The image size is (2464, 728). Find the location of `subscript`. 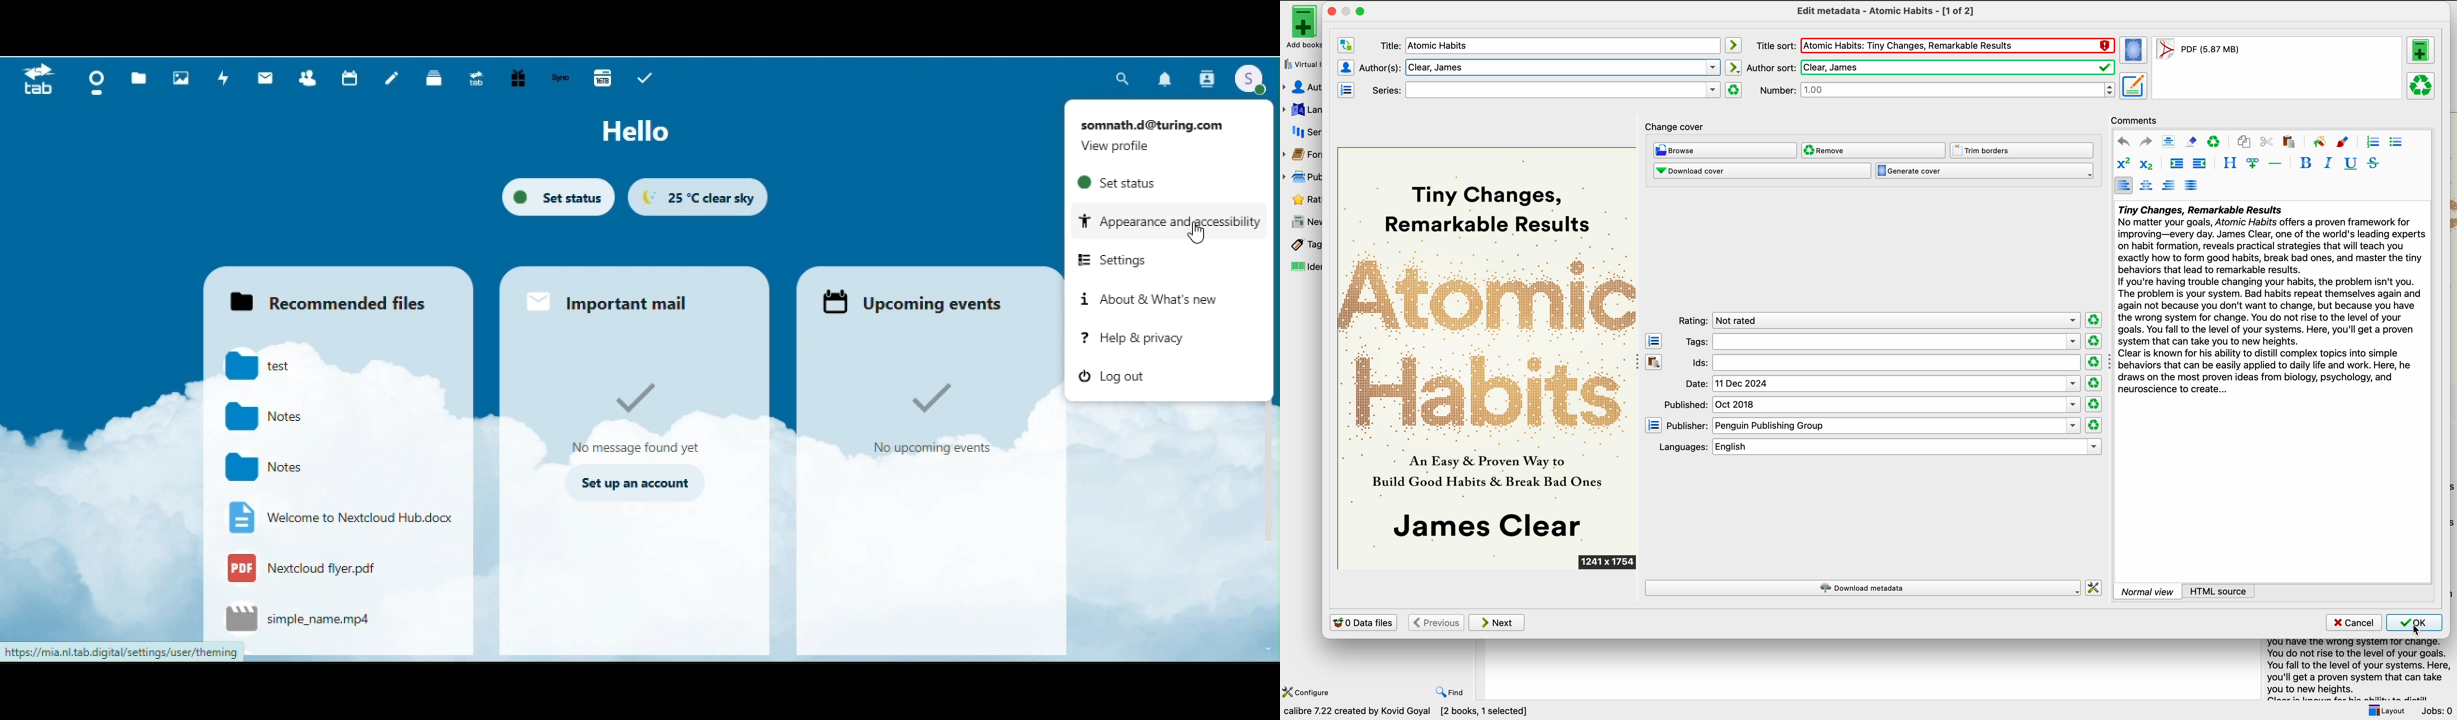

subscript is located at coordinates (2149, 164).